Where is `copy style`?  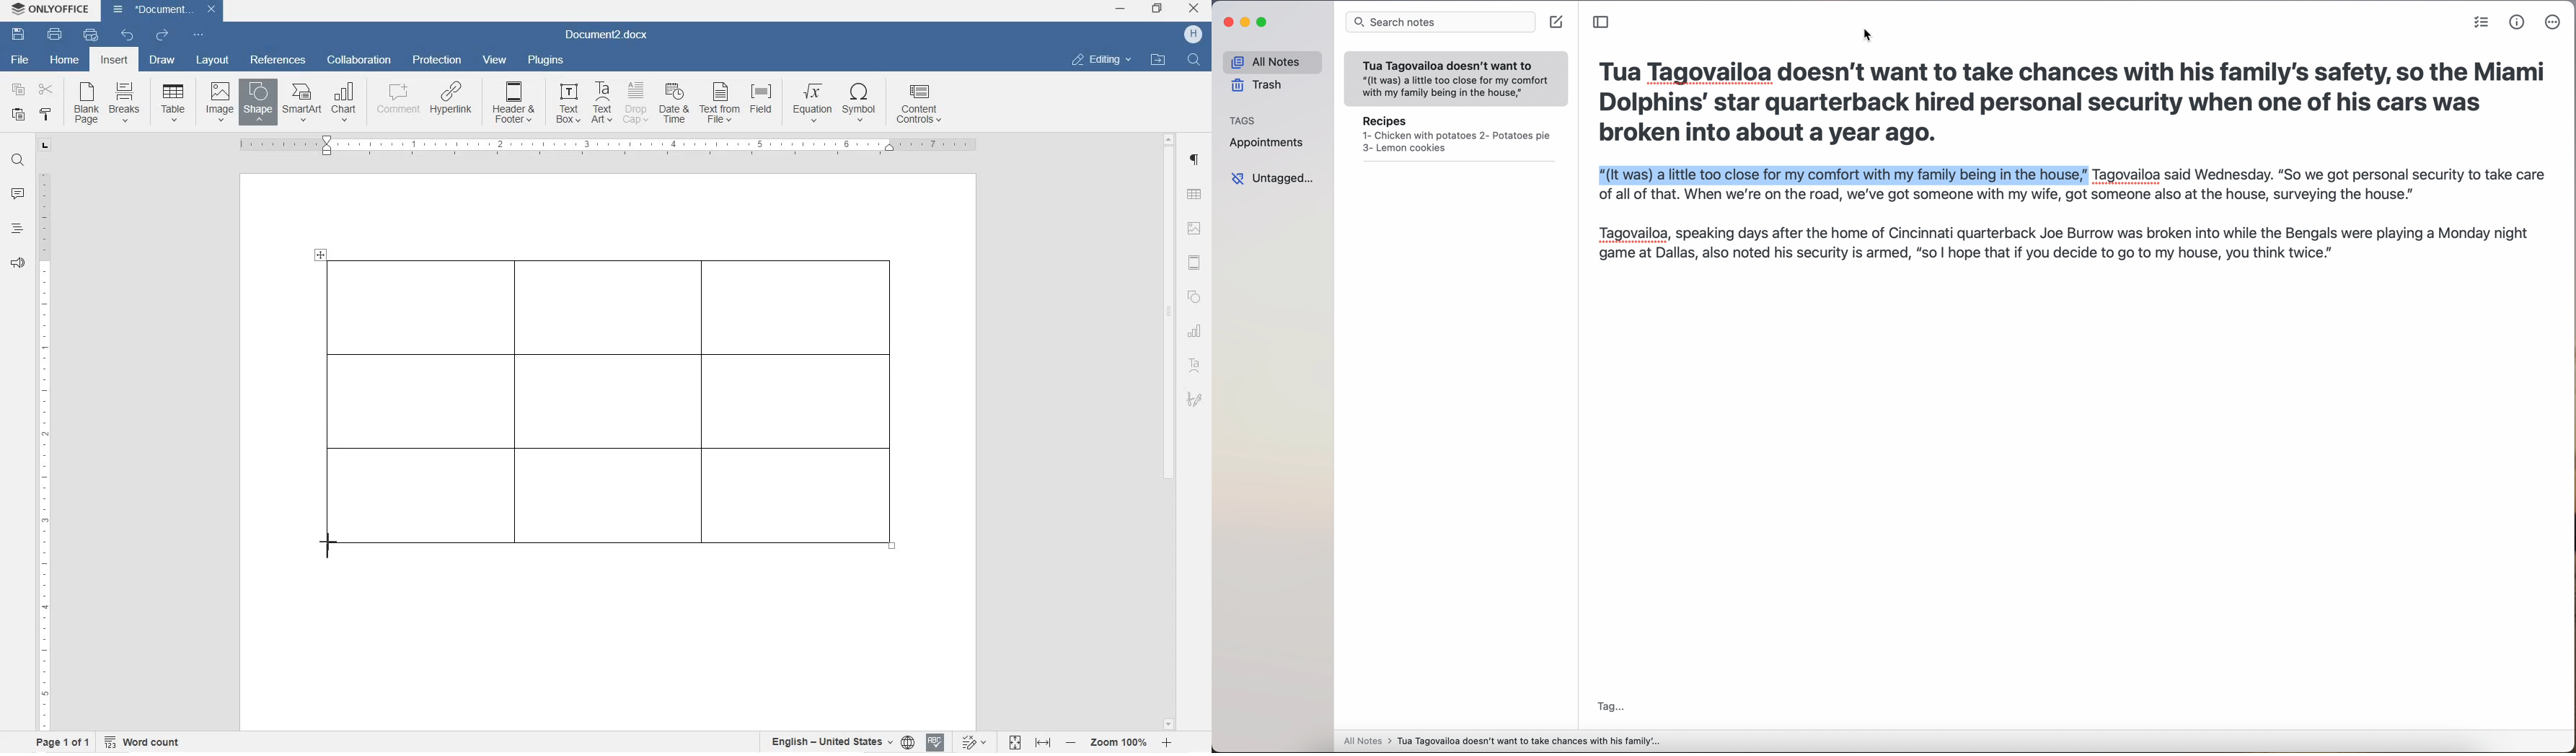
copy style is located at coordinates (46, 115).